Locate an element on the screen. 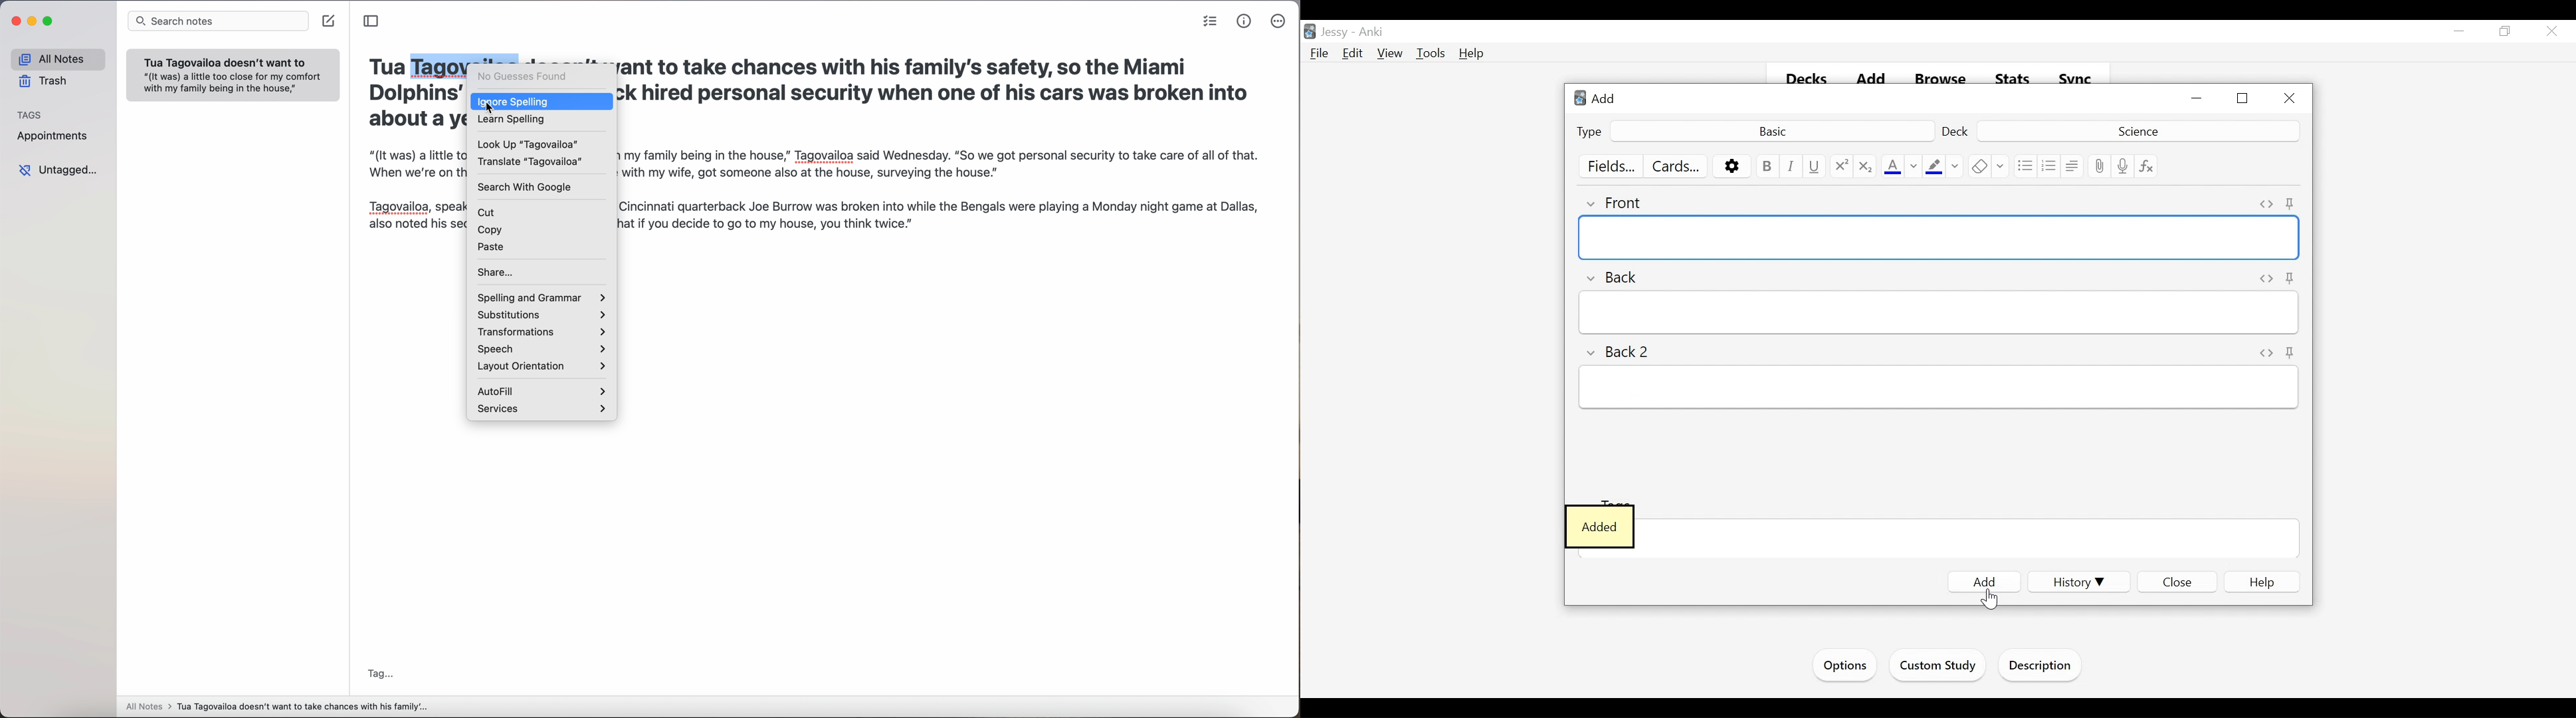 The width and height of the screenshot is (2576, 728). copy is located at coordinates (491, 227).